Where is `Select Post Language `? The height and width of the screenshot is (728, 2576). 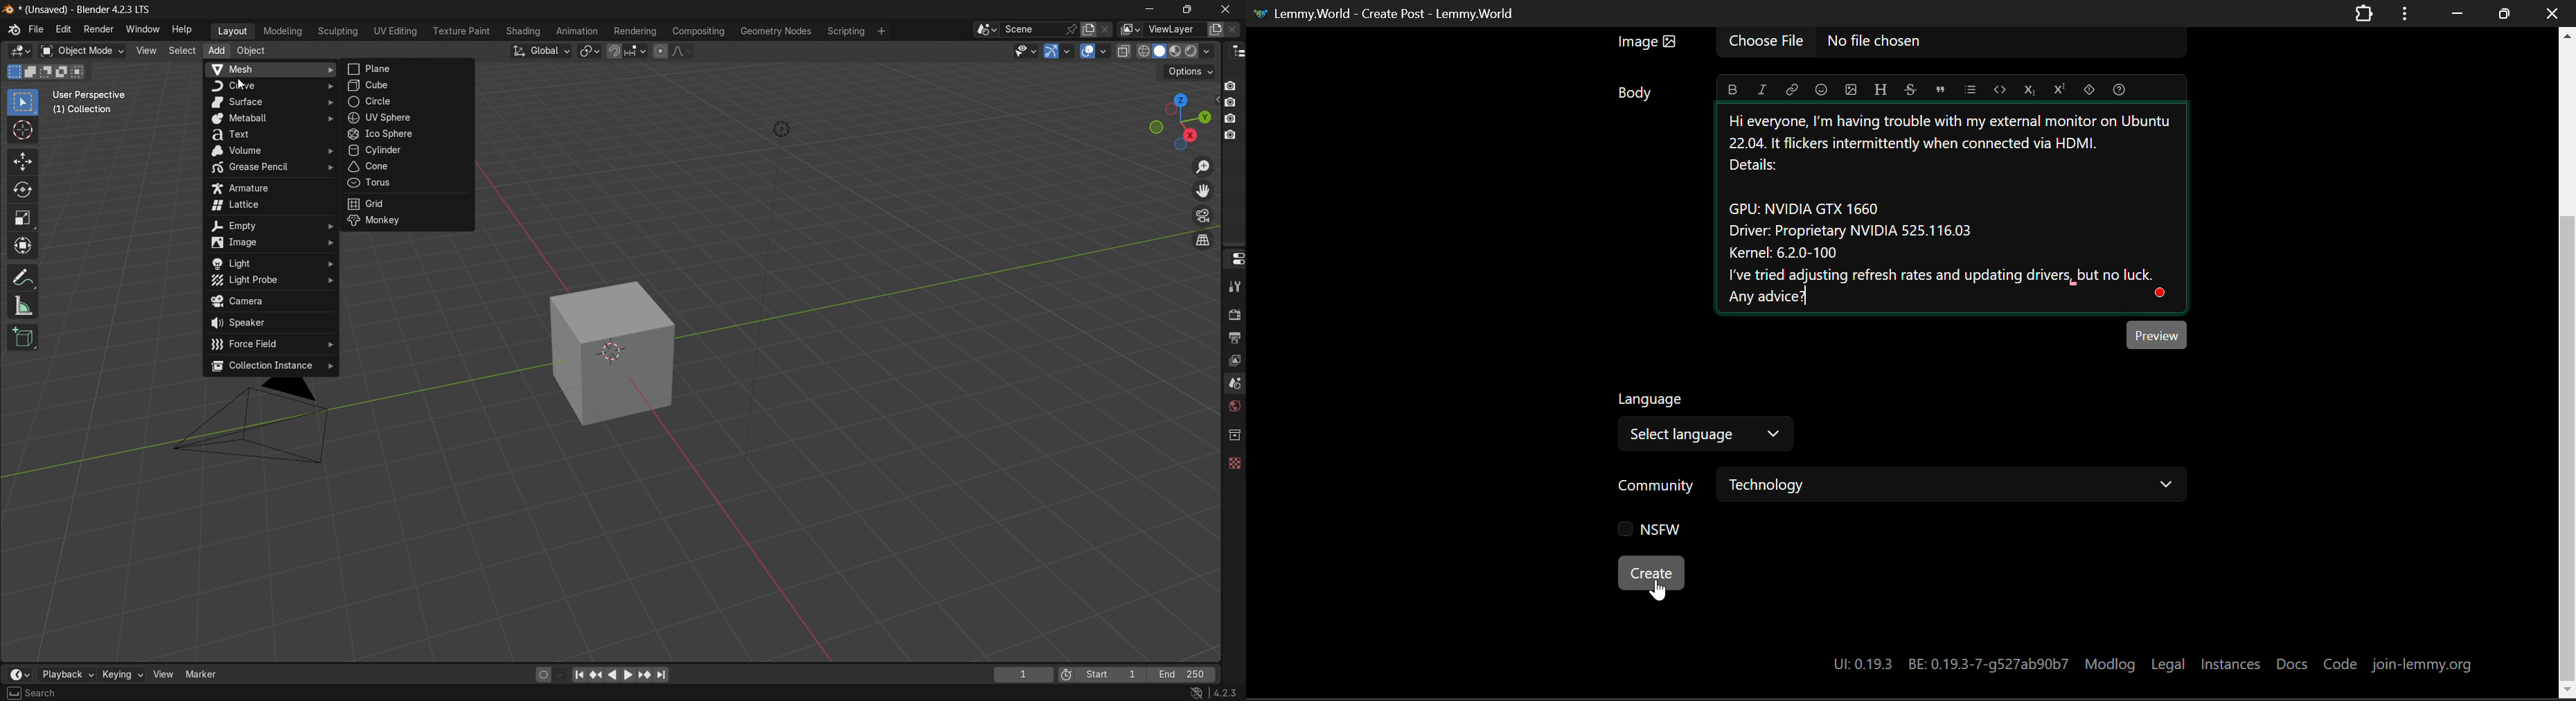
Select Post Language  is located at coordinates (1703, 424).